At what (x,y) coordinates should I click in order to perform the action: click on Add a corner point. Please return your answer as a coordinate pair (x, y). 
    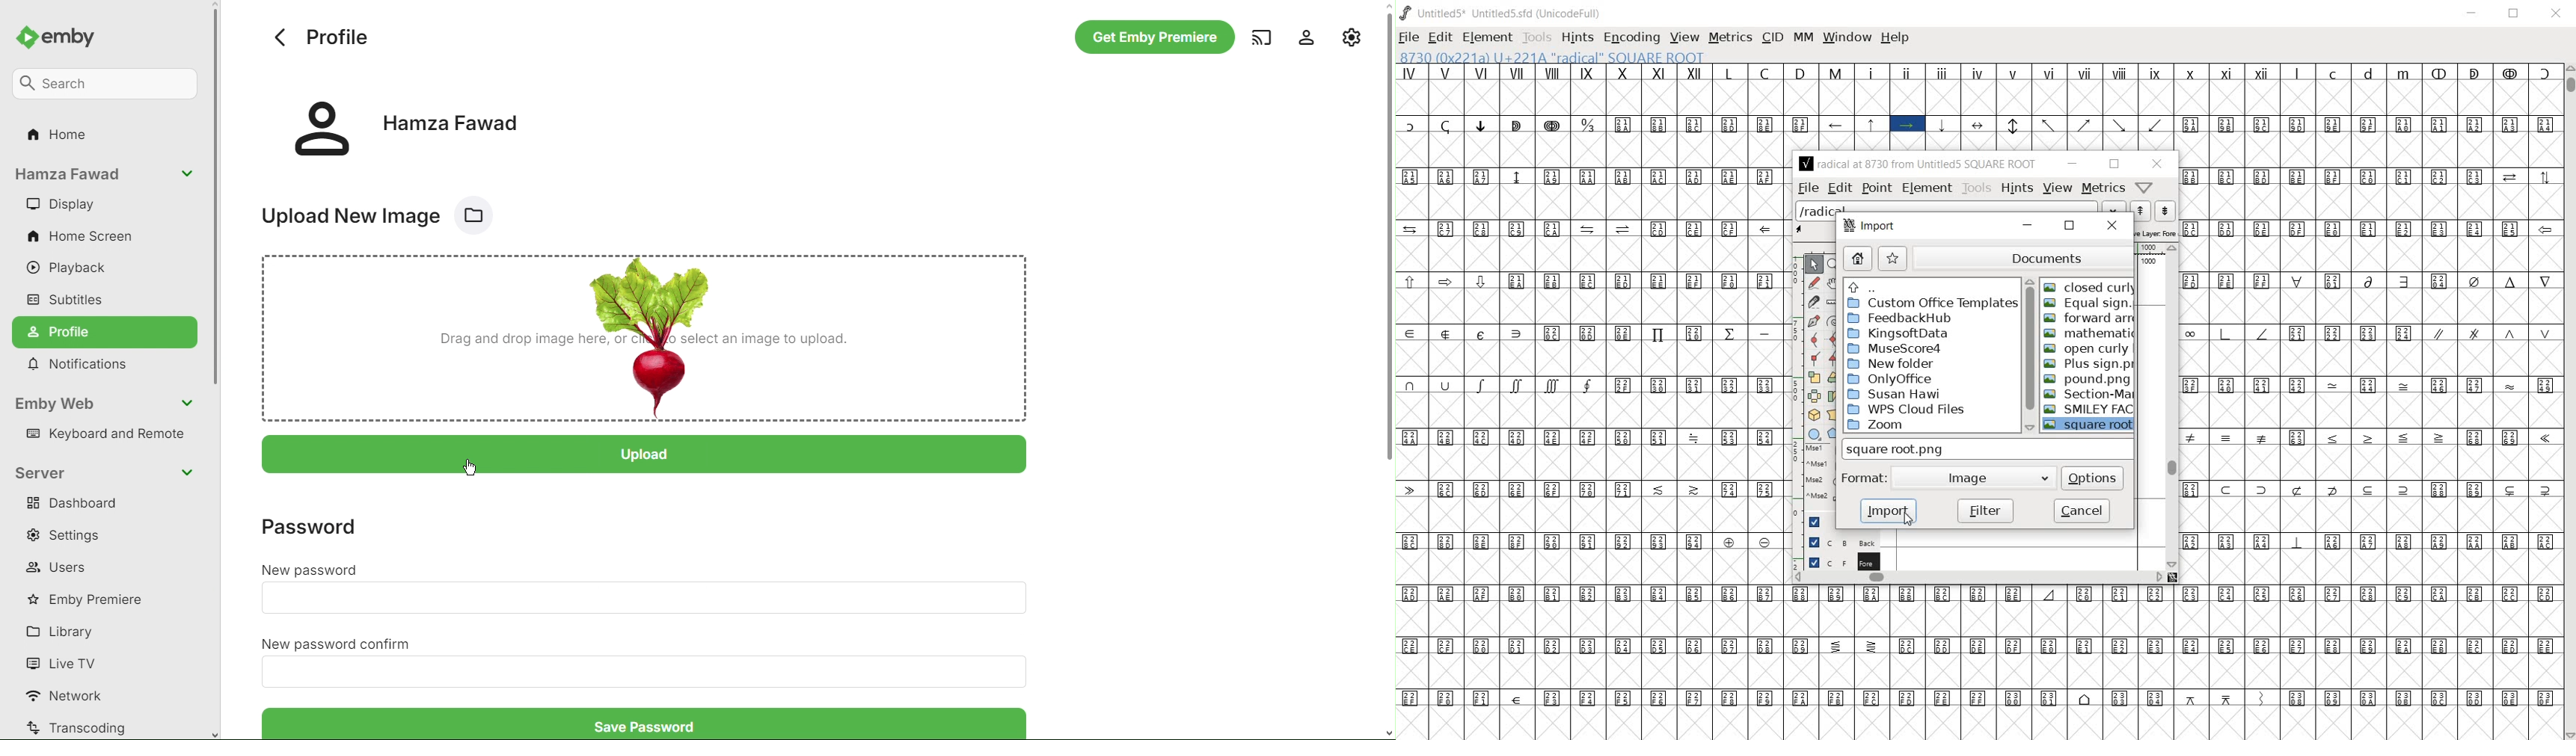
    Looking at the image, I should click on (1814, 357).